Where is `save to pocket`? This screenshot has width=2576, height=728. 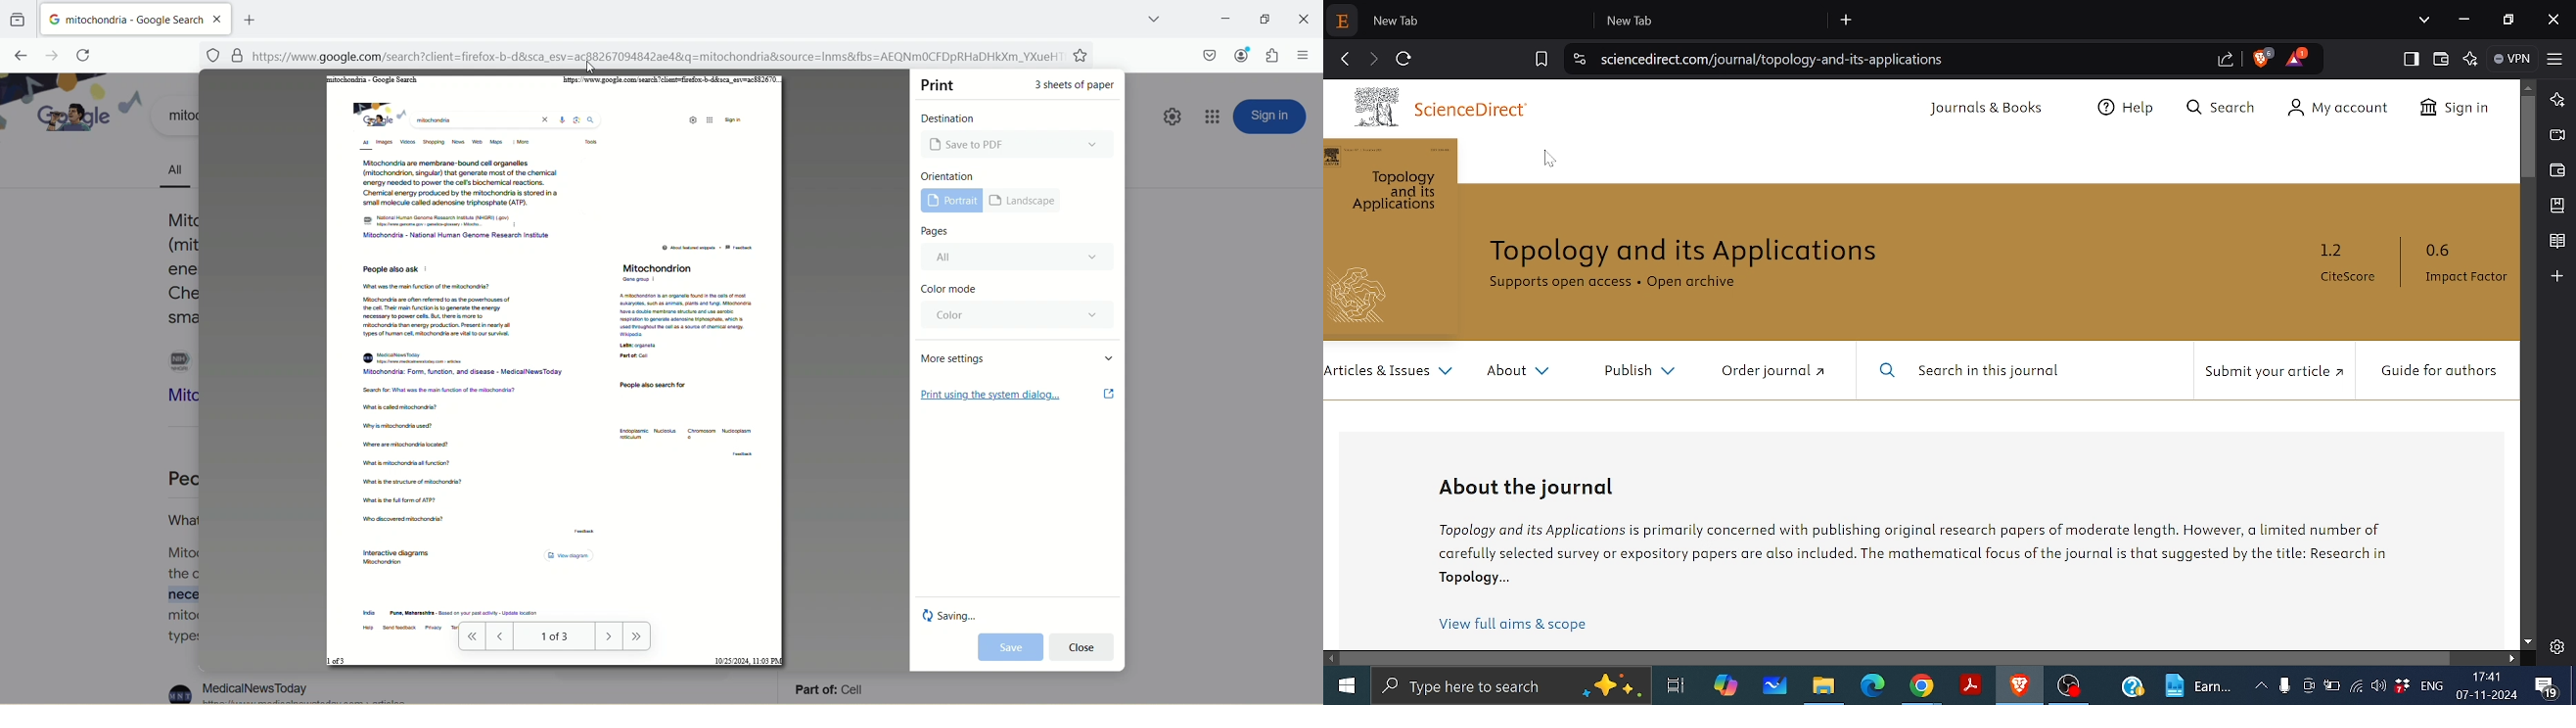 save to pocket is located at coordinates (1209, 55).